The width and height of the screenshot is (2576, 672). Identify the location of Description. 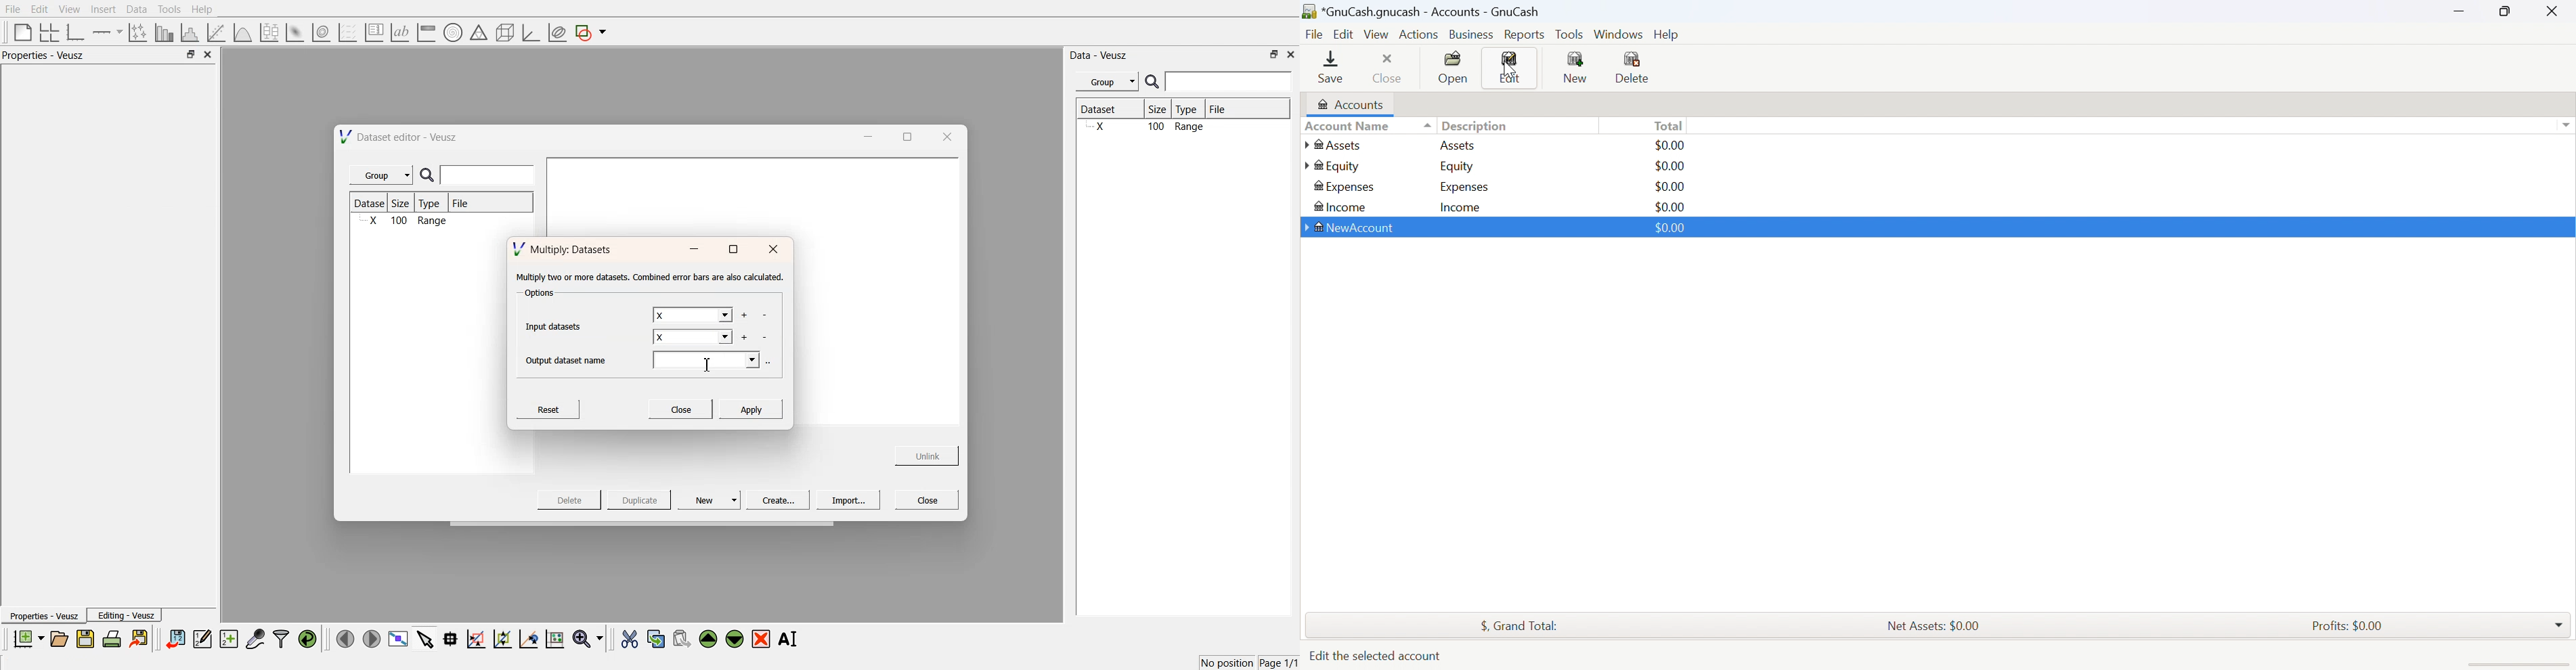
(1475, 126).